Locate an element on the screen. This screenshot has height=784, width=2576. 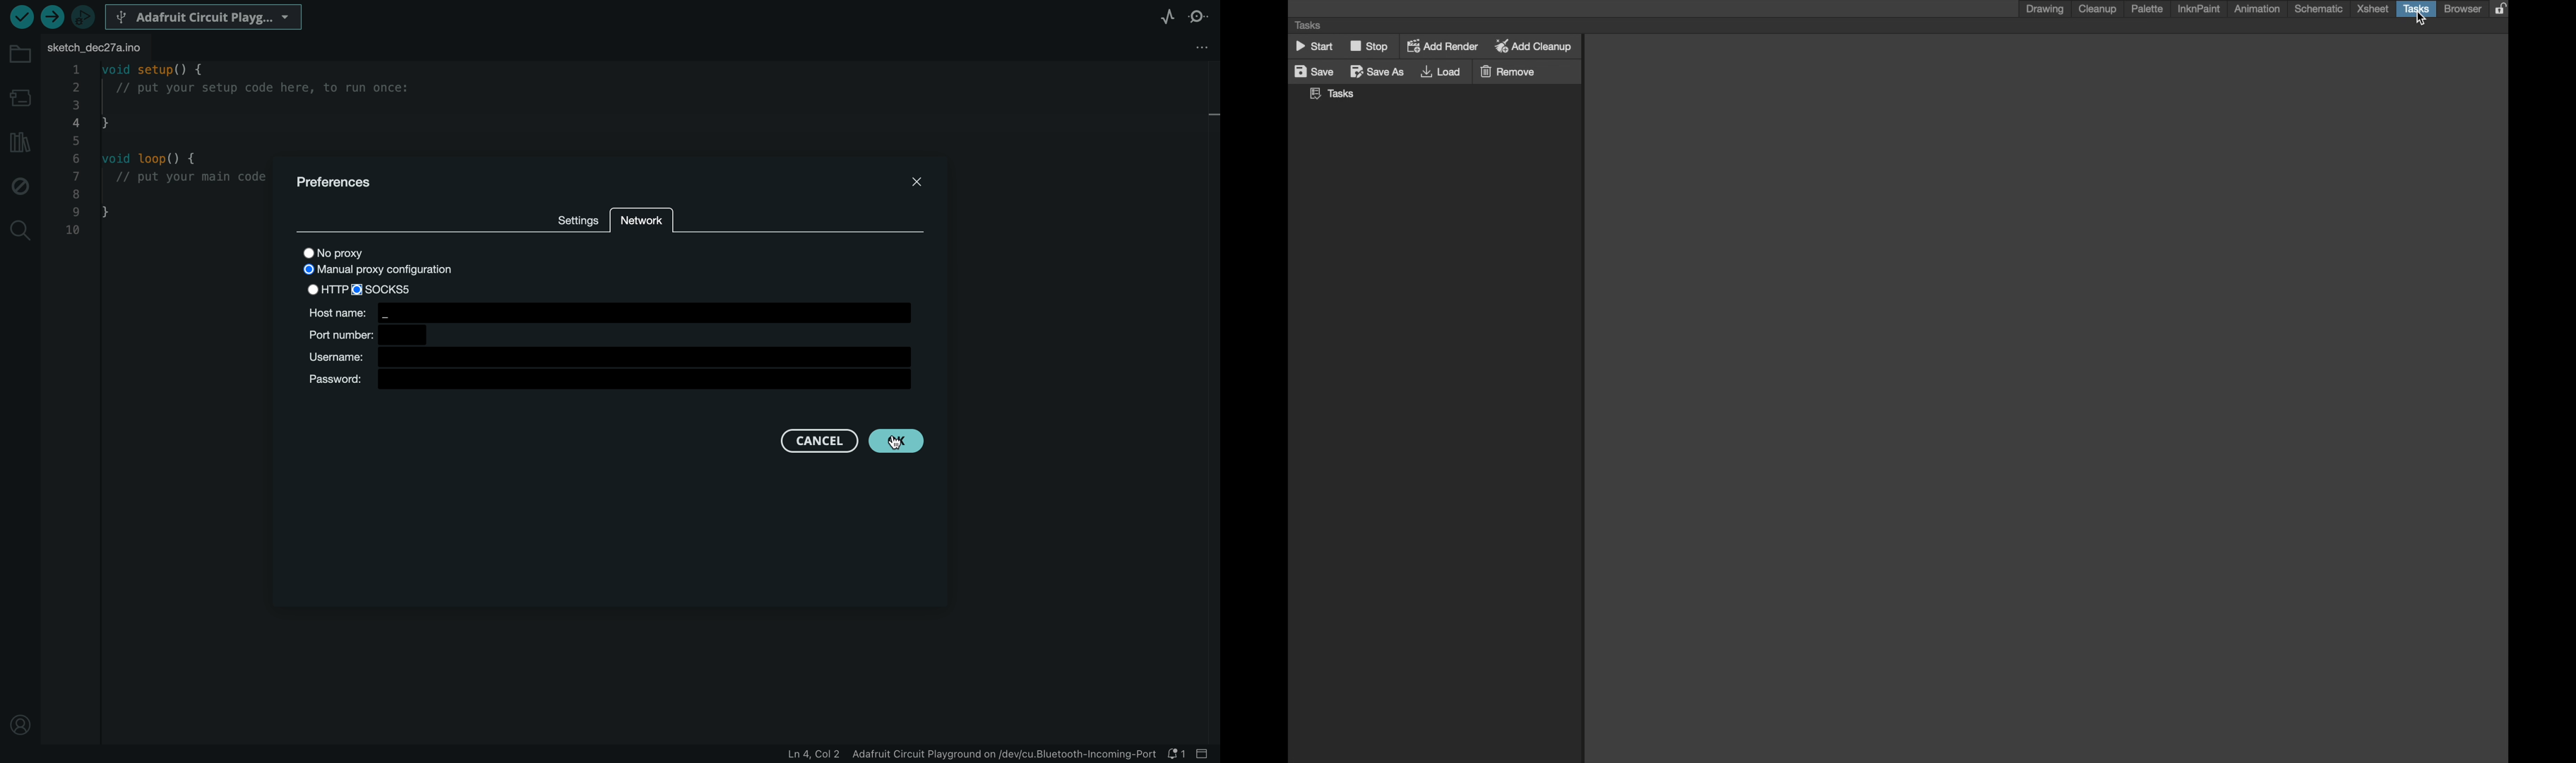
debug is located at coordinates (20, 183).